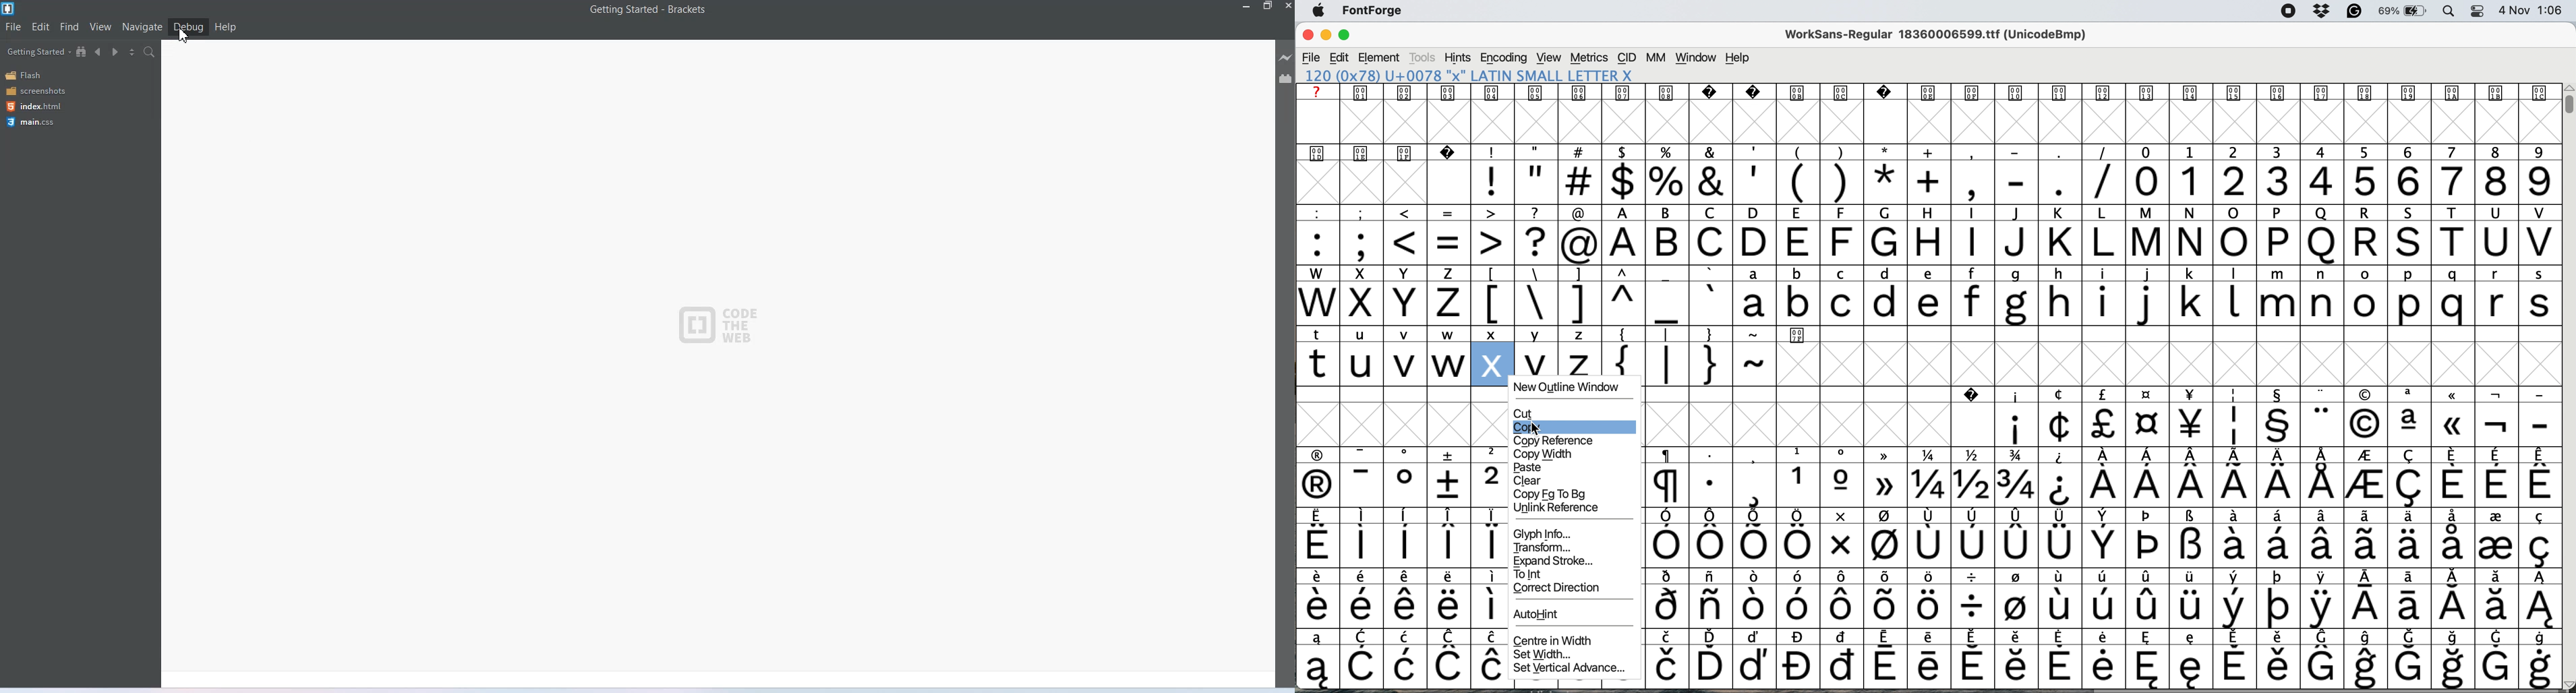 This screenshot has height=700, width=2576. What do you see at coordinates (2143, 303) in the screenshot?
I see `lower case letters a to s` at bounding box center [2143, 303].